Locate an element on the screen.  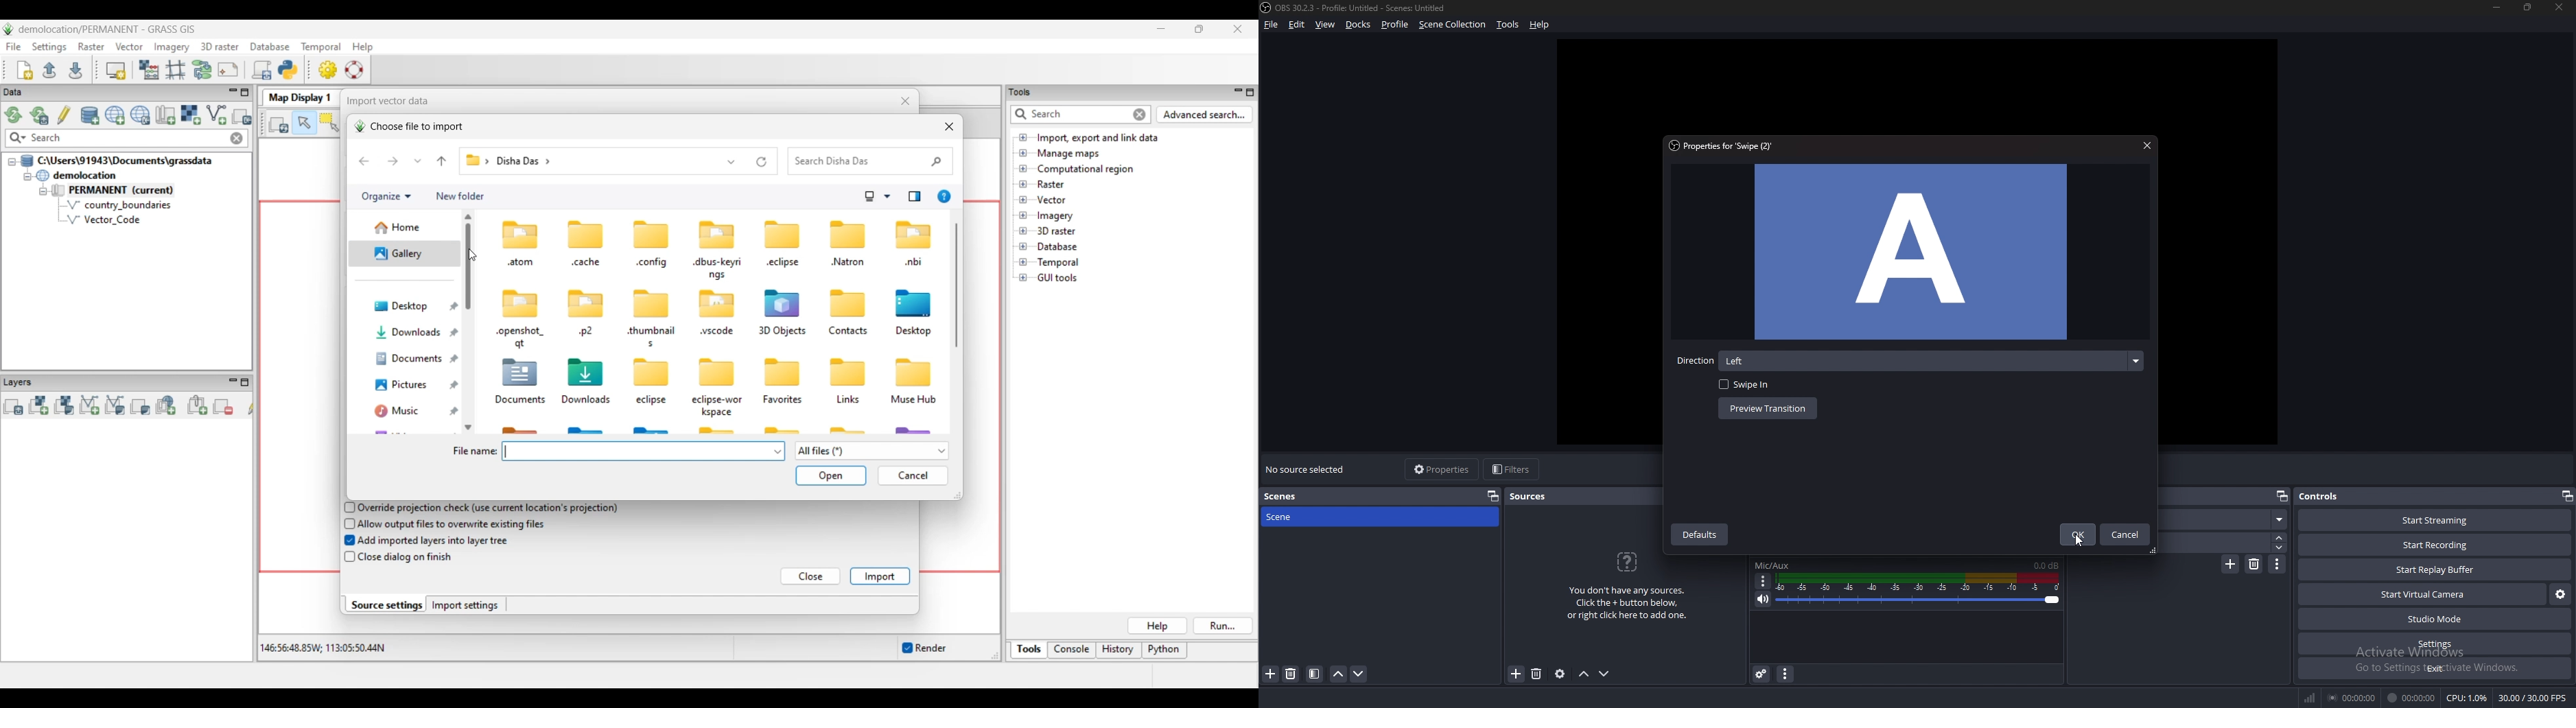
pop out is located at coordinates (1493, 496).